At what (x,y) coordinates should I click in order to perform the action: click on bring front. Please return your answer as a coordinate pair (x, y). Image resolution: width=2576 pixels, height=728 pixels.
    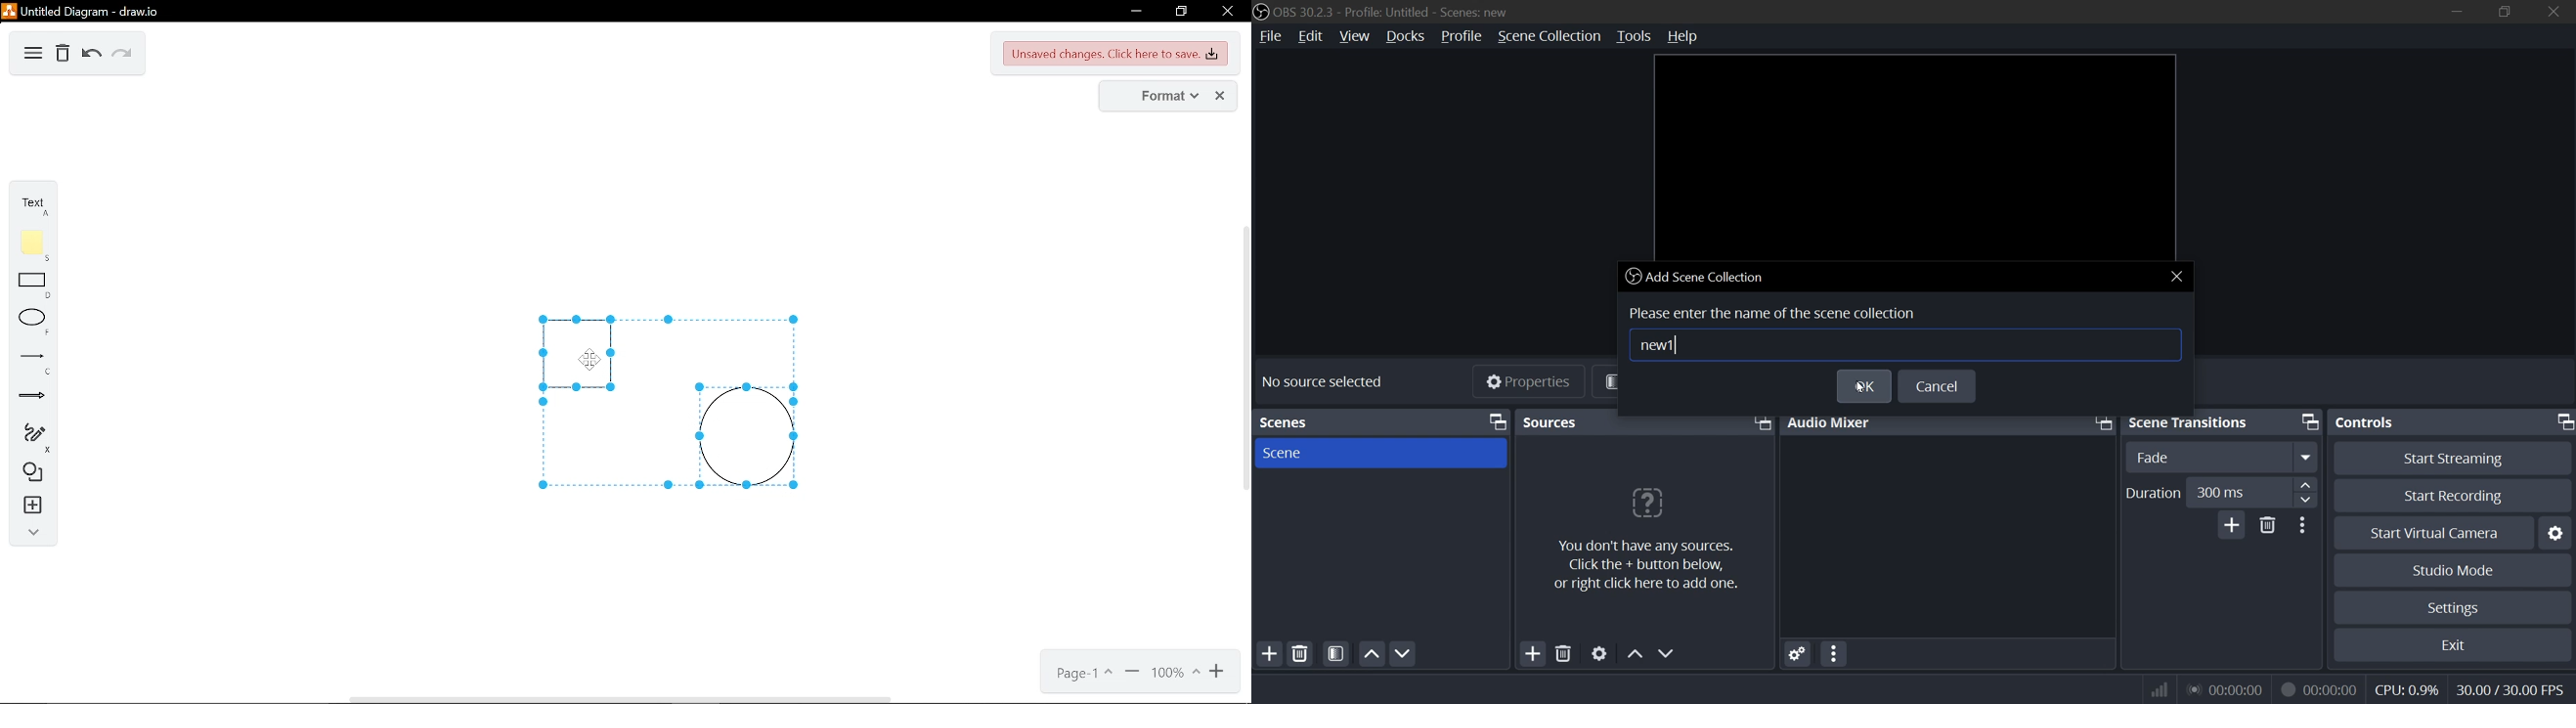
    Looking at the image, I should click on (1761, 423).